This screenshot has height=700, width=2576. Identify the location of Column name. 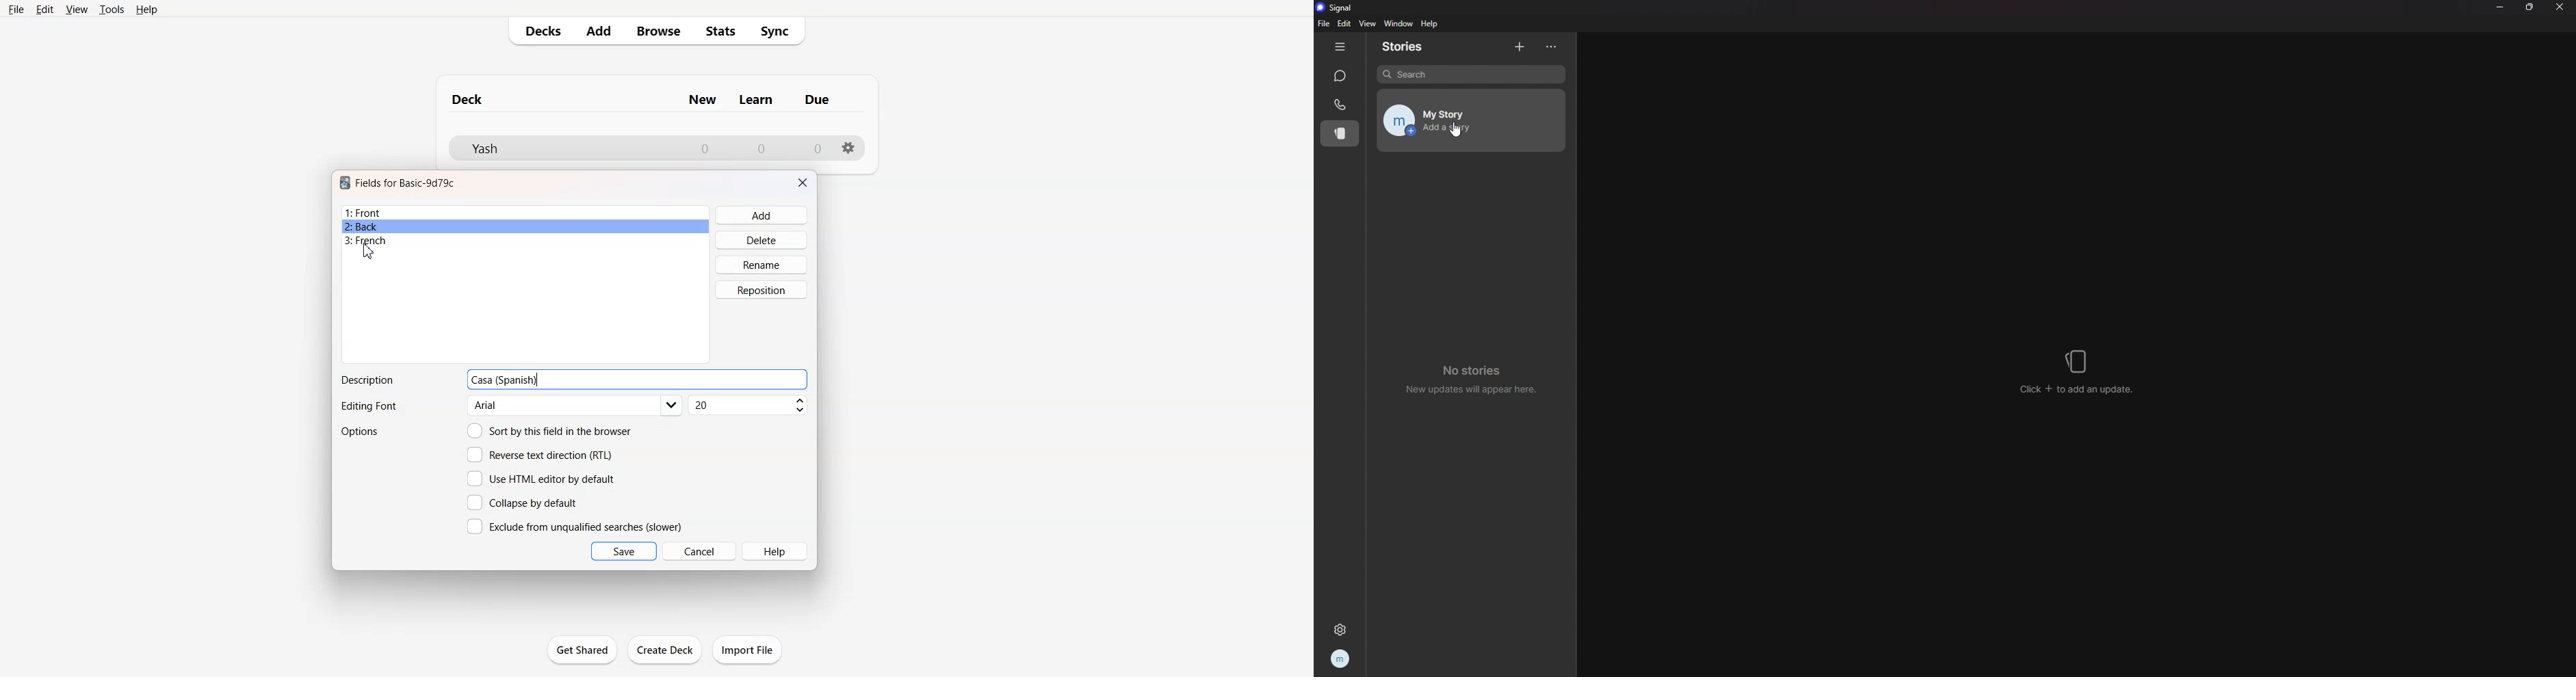
(702, 100).